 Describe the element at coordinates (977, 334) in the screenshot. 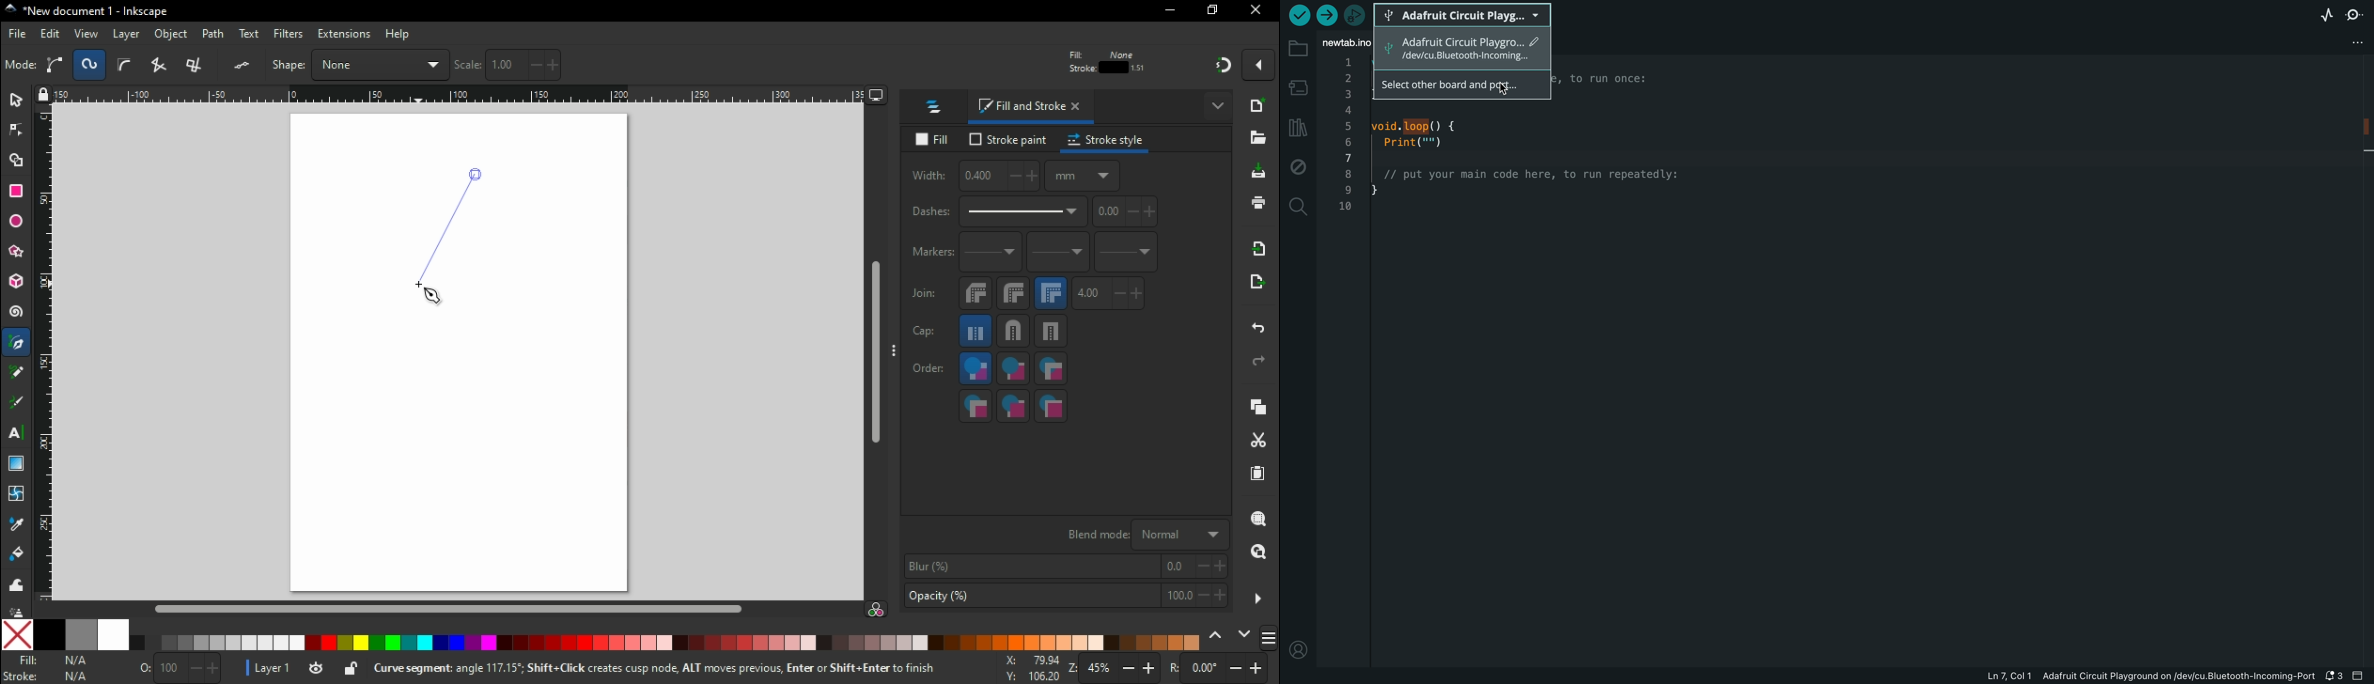

I see `butt` at that location.